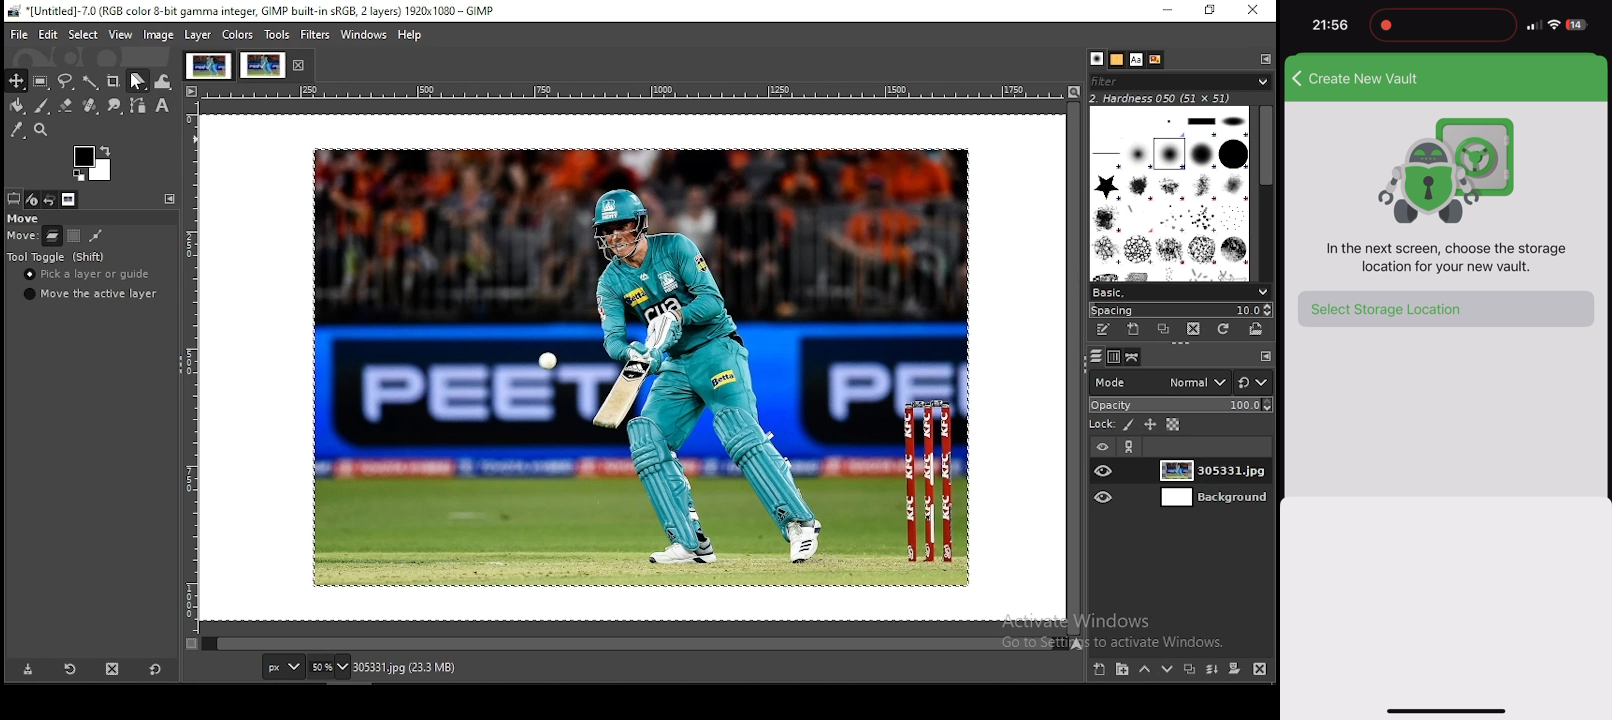  I want to click on refresh brushes, so click(1224, 330).